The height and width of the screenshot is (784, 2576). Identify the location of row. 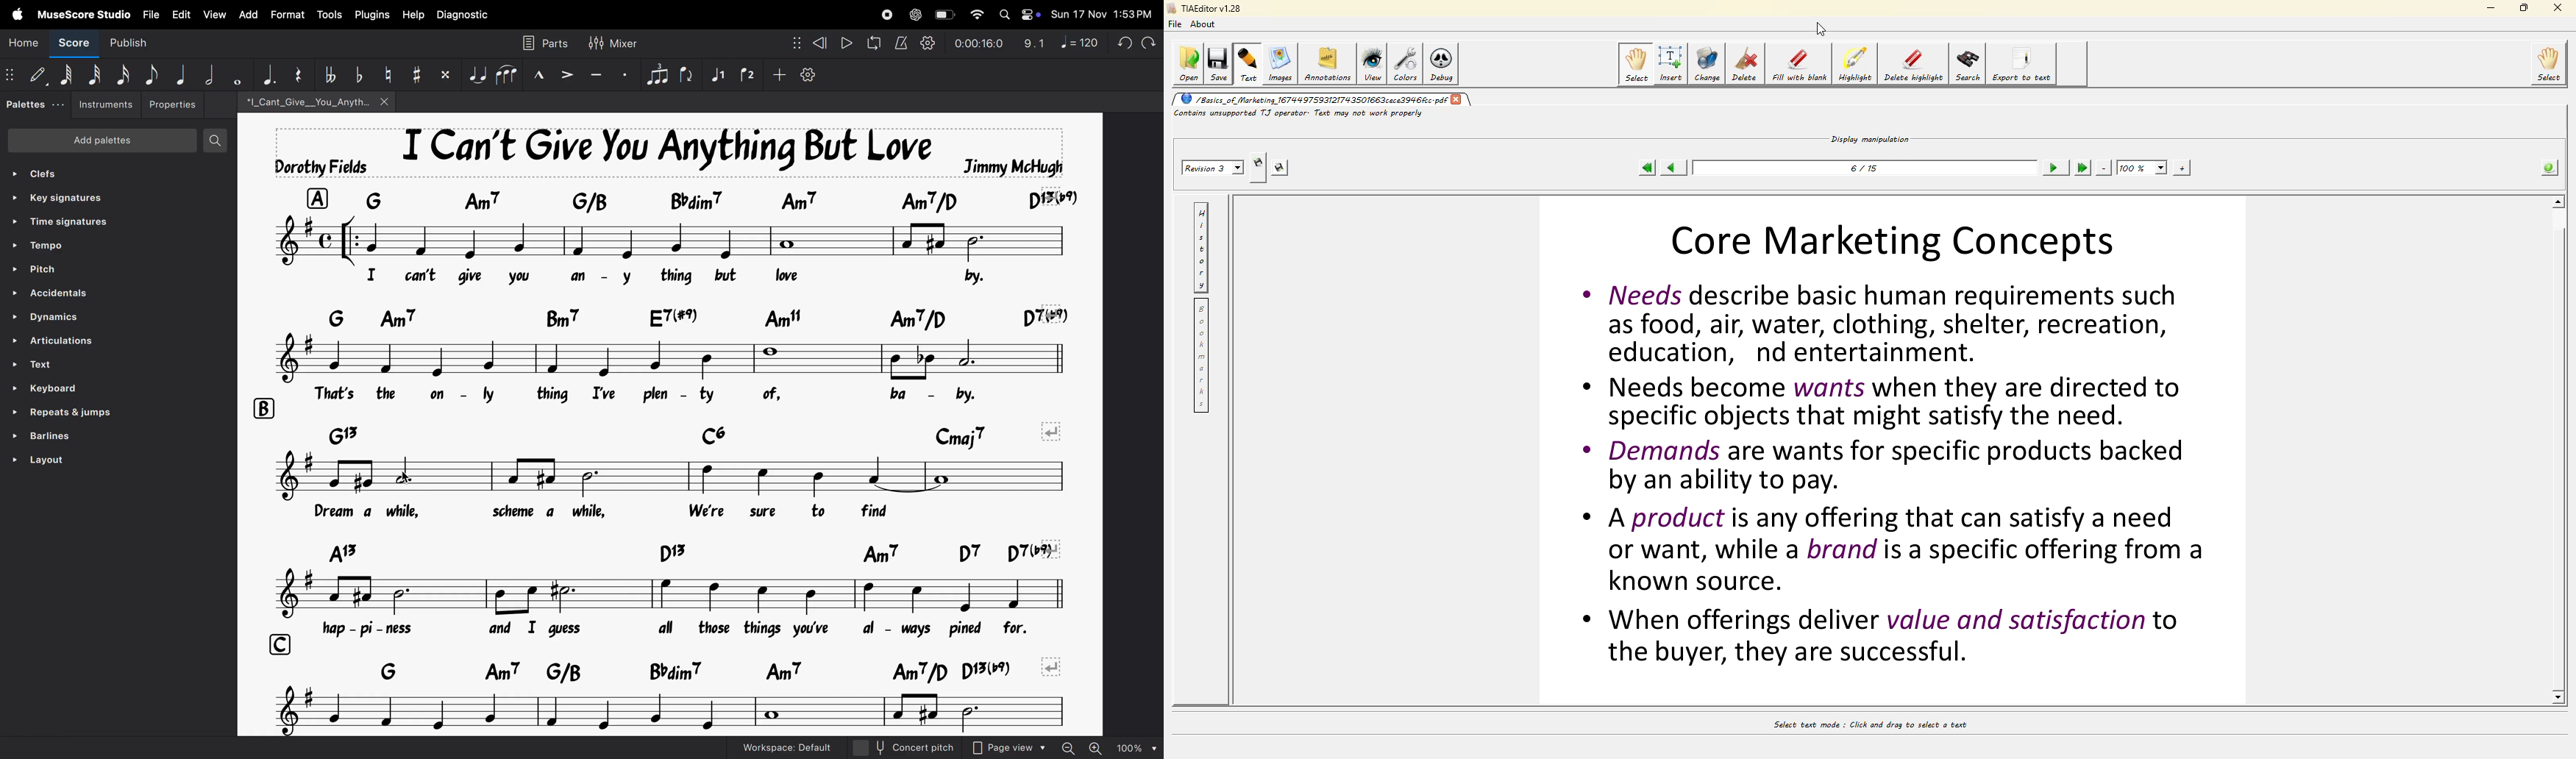
(264, 408).